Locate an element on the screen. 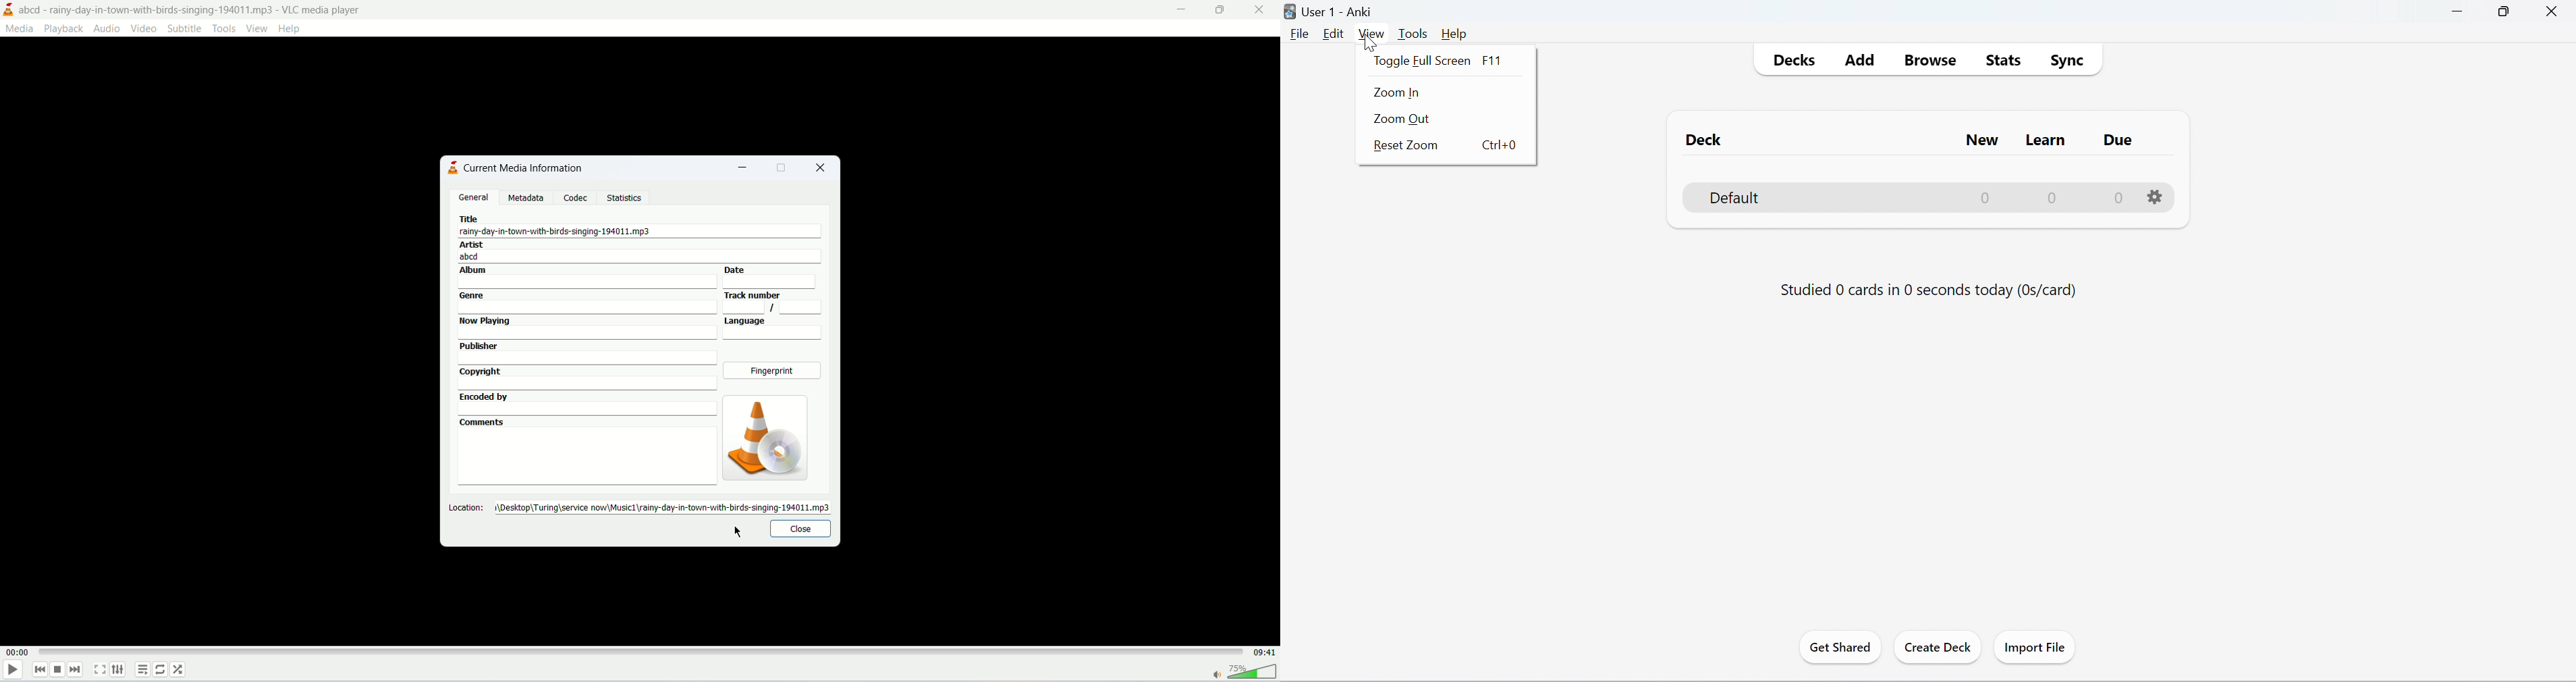 This screenshot has width=2576, height=700. maximize is located at coordinates (782, 167).